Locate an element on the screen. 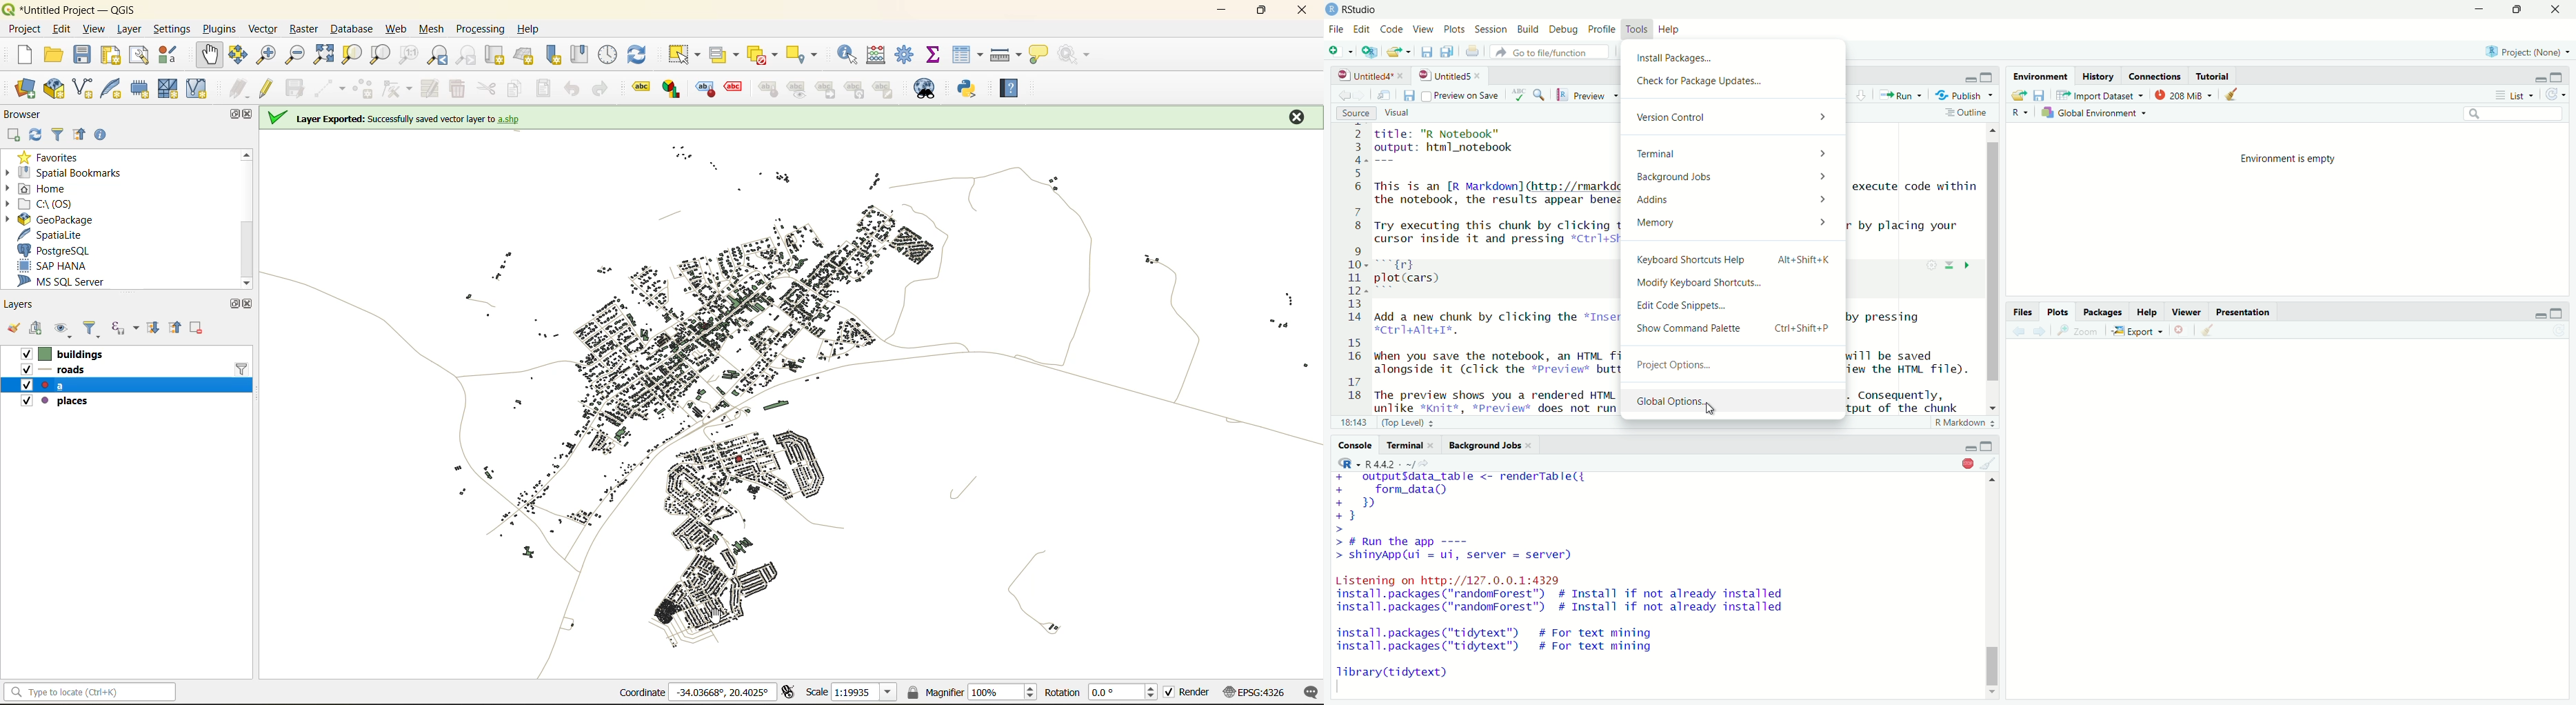  Load WorSpace is located at coordinates (2018, 95).